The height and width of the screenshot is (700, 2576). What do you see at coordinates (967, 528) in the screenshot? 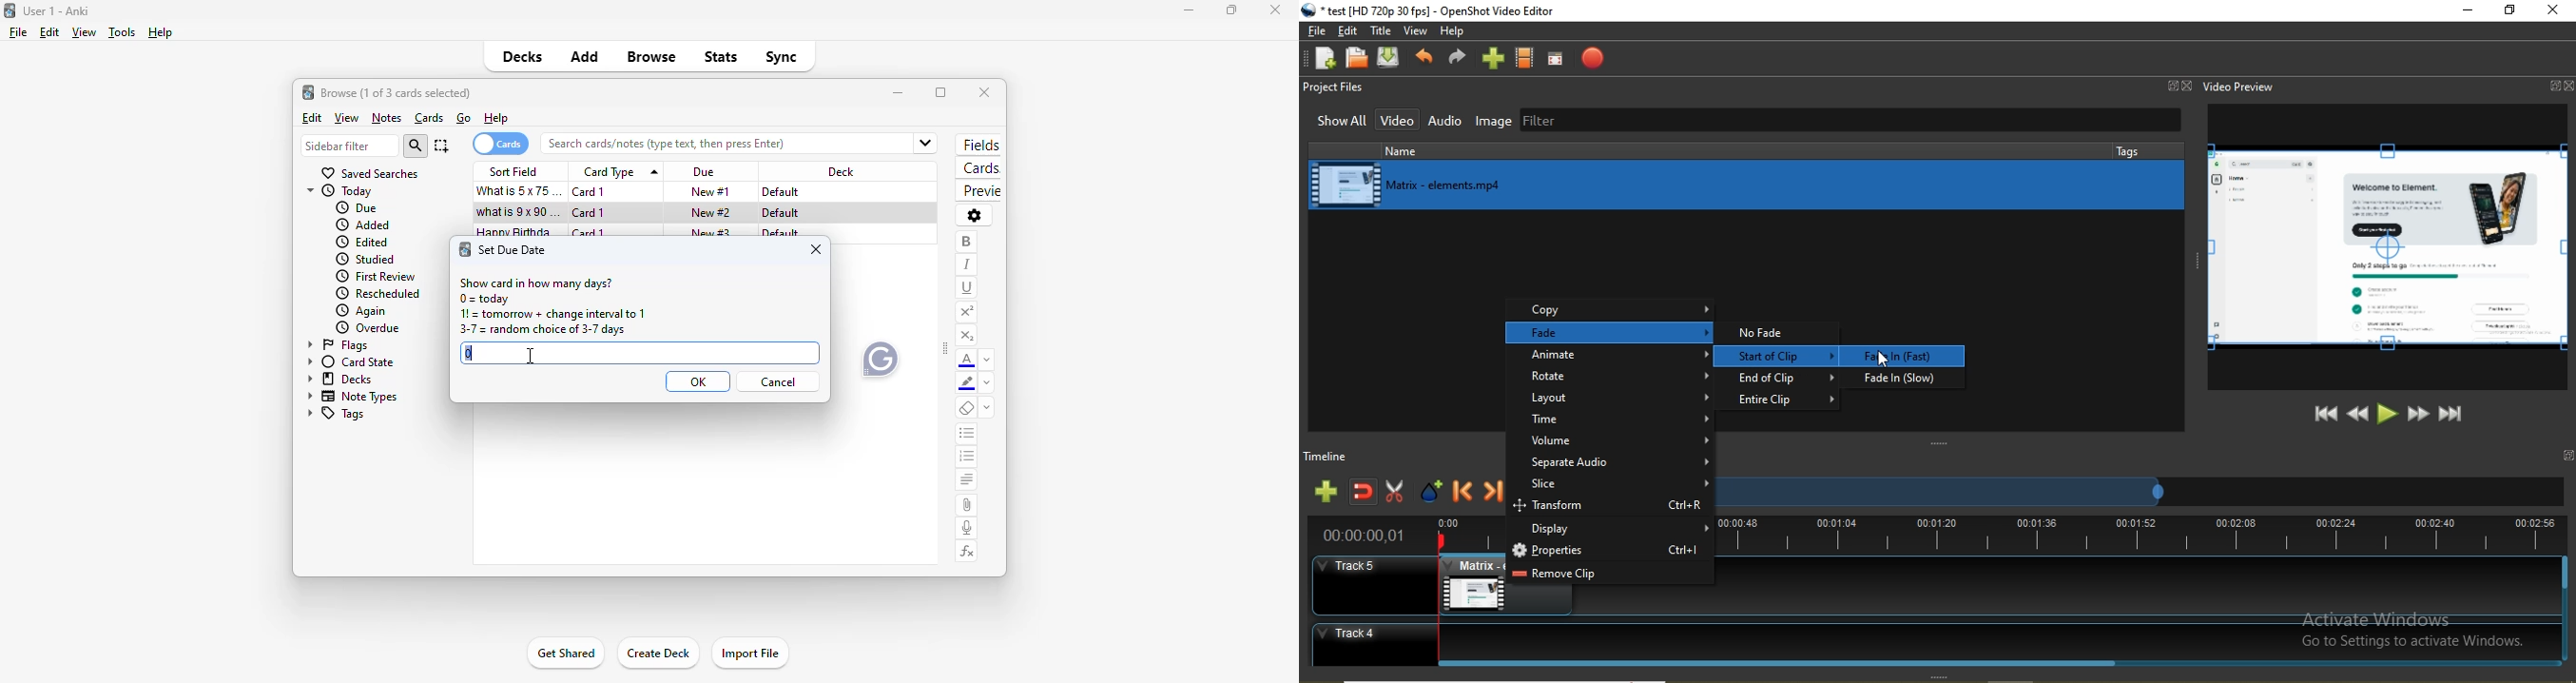
I see `record audio` at bounding box center [967, 528].